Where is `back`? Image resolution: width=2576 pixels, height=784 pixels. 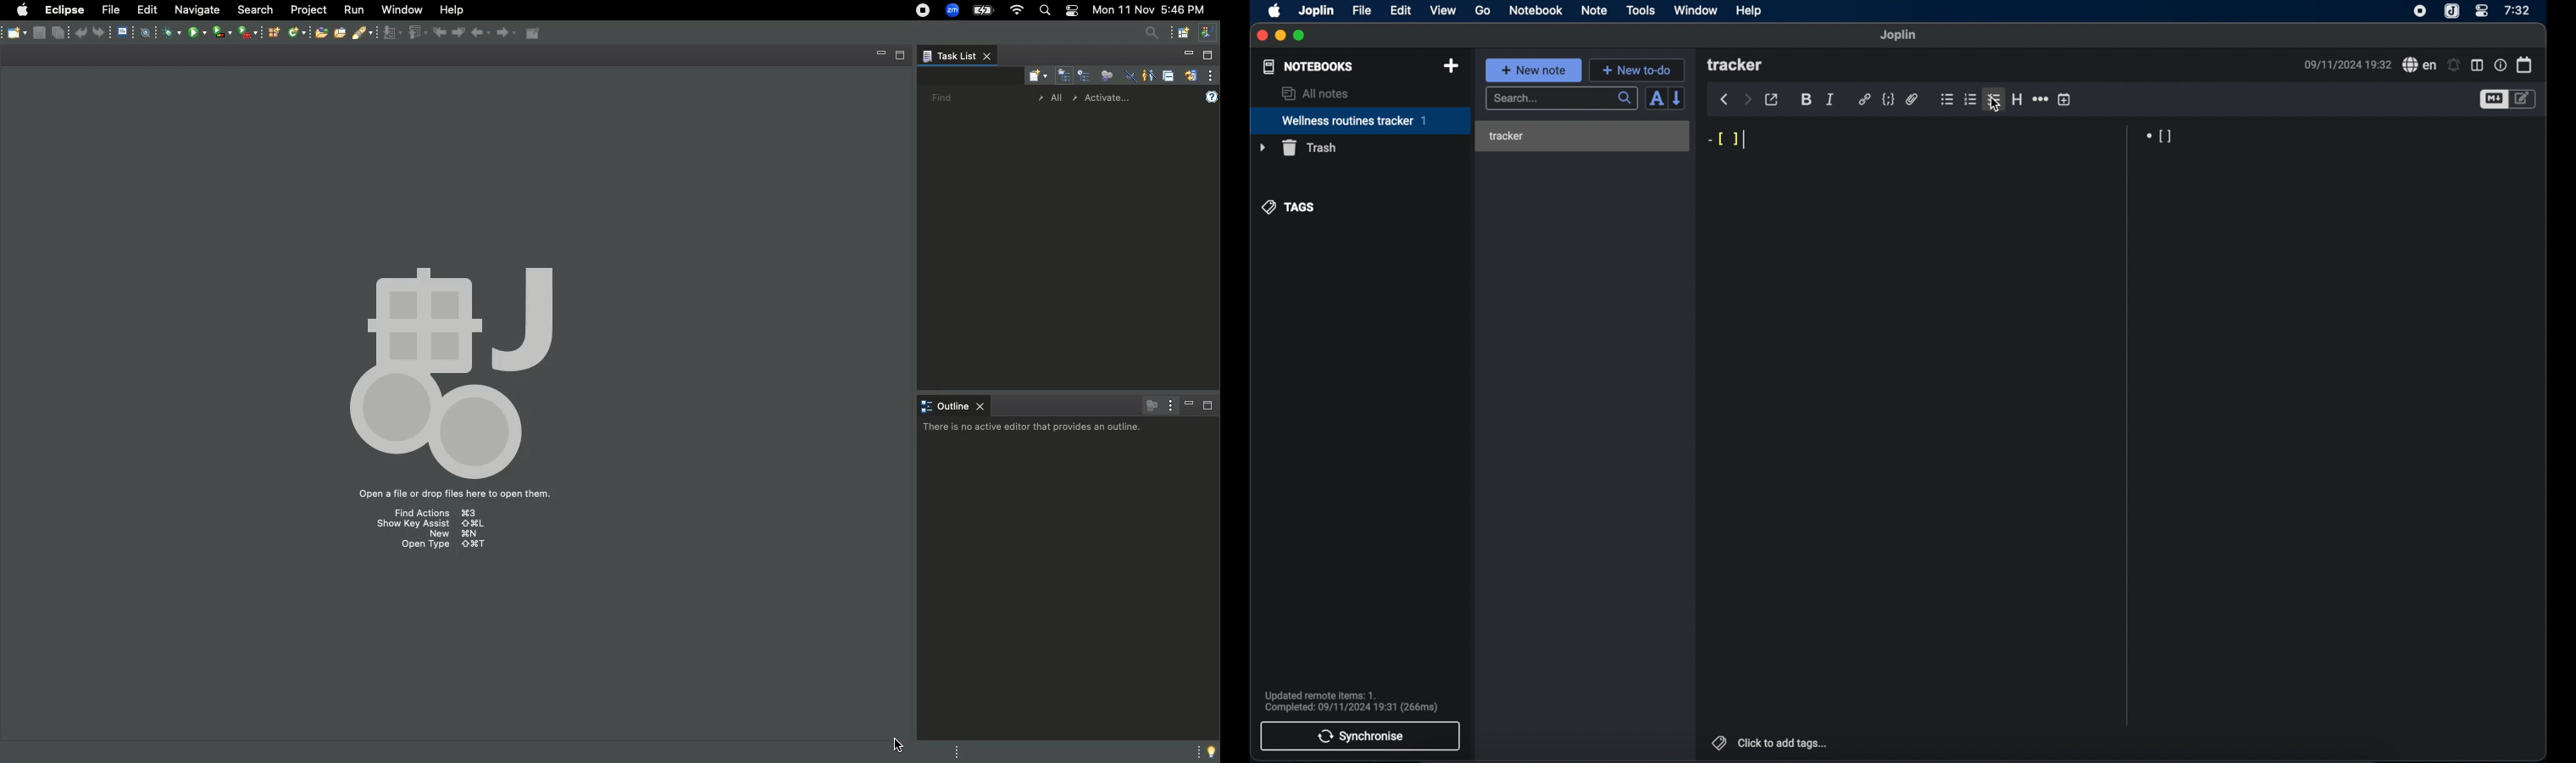 back is located at coordinates (1724, 100).